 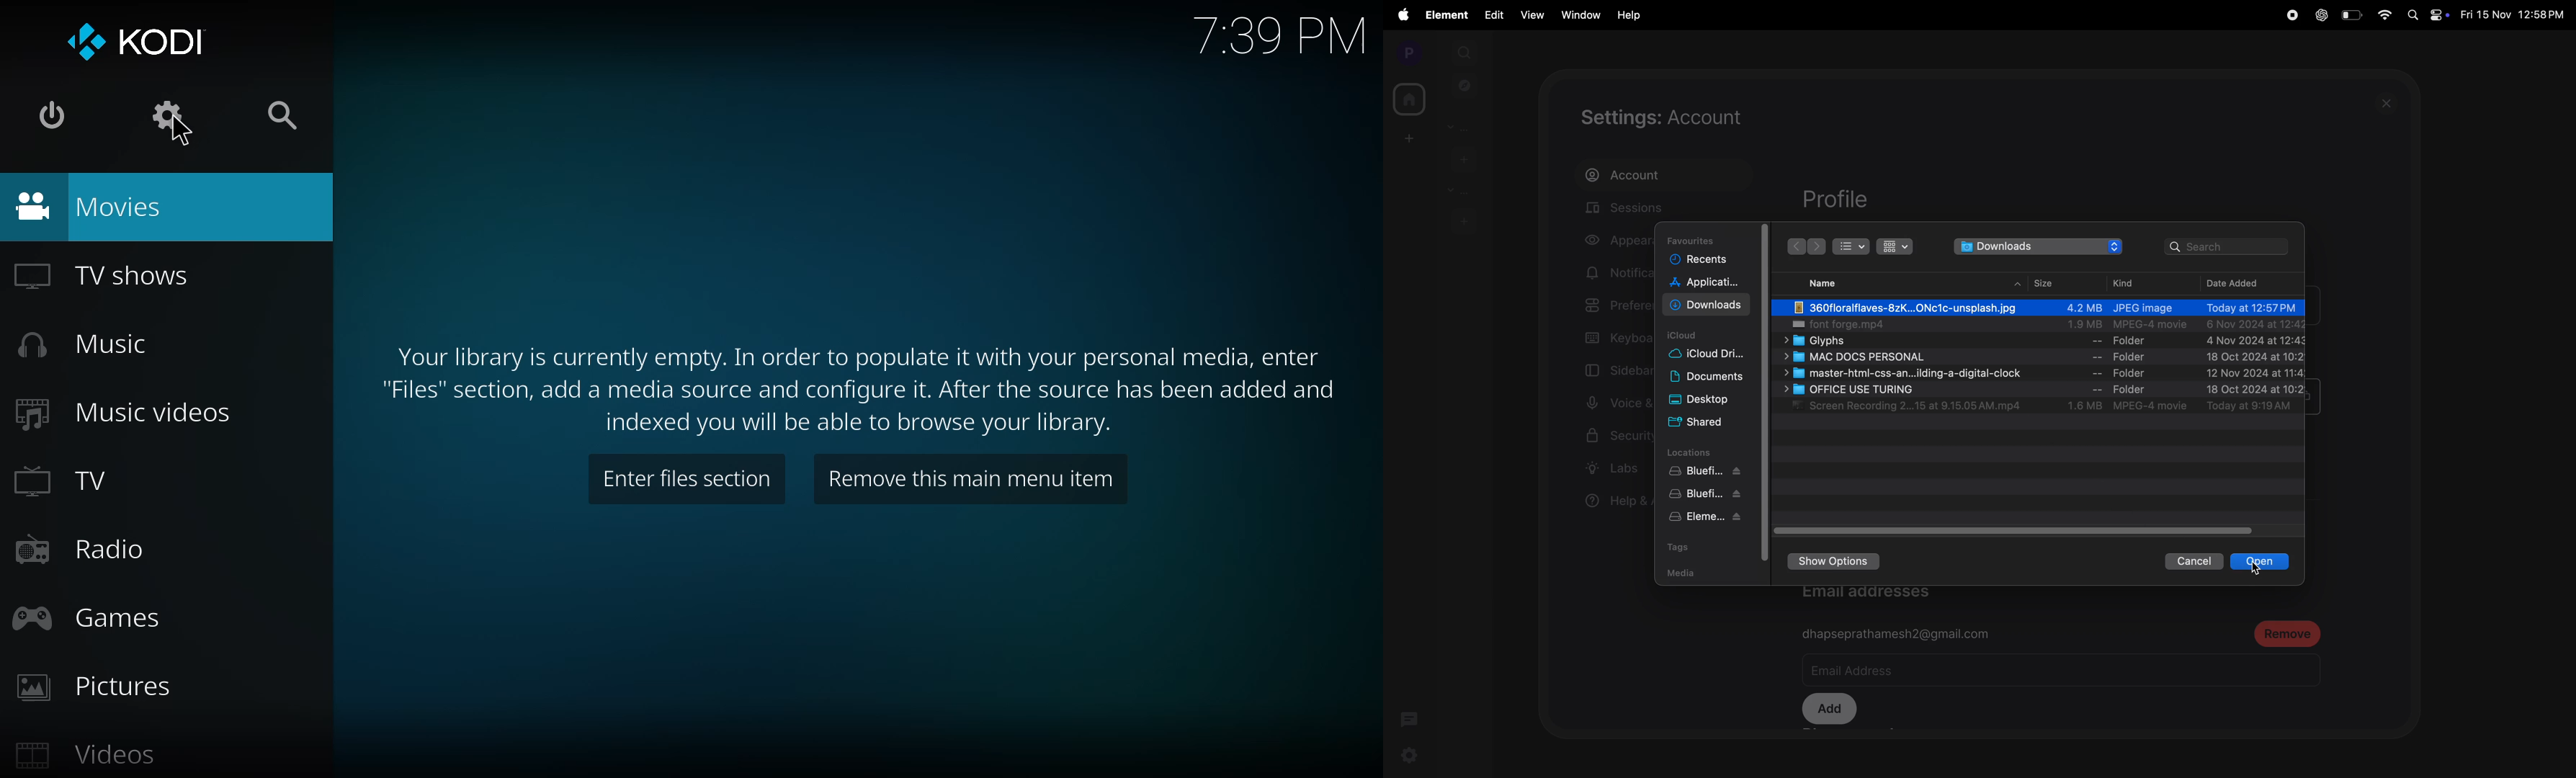 What do you see at coordinates (134, 40) in the screenshot?
I see `kodi` at bounding box center [134, 40].